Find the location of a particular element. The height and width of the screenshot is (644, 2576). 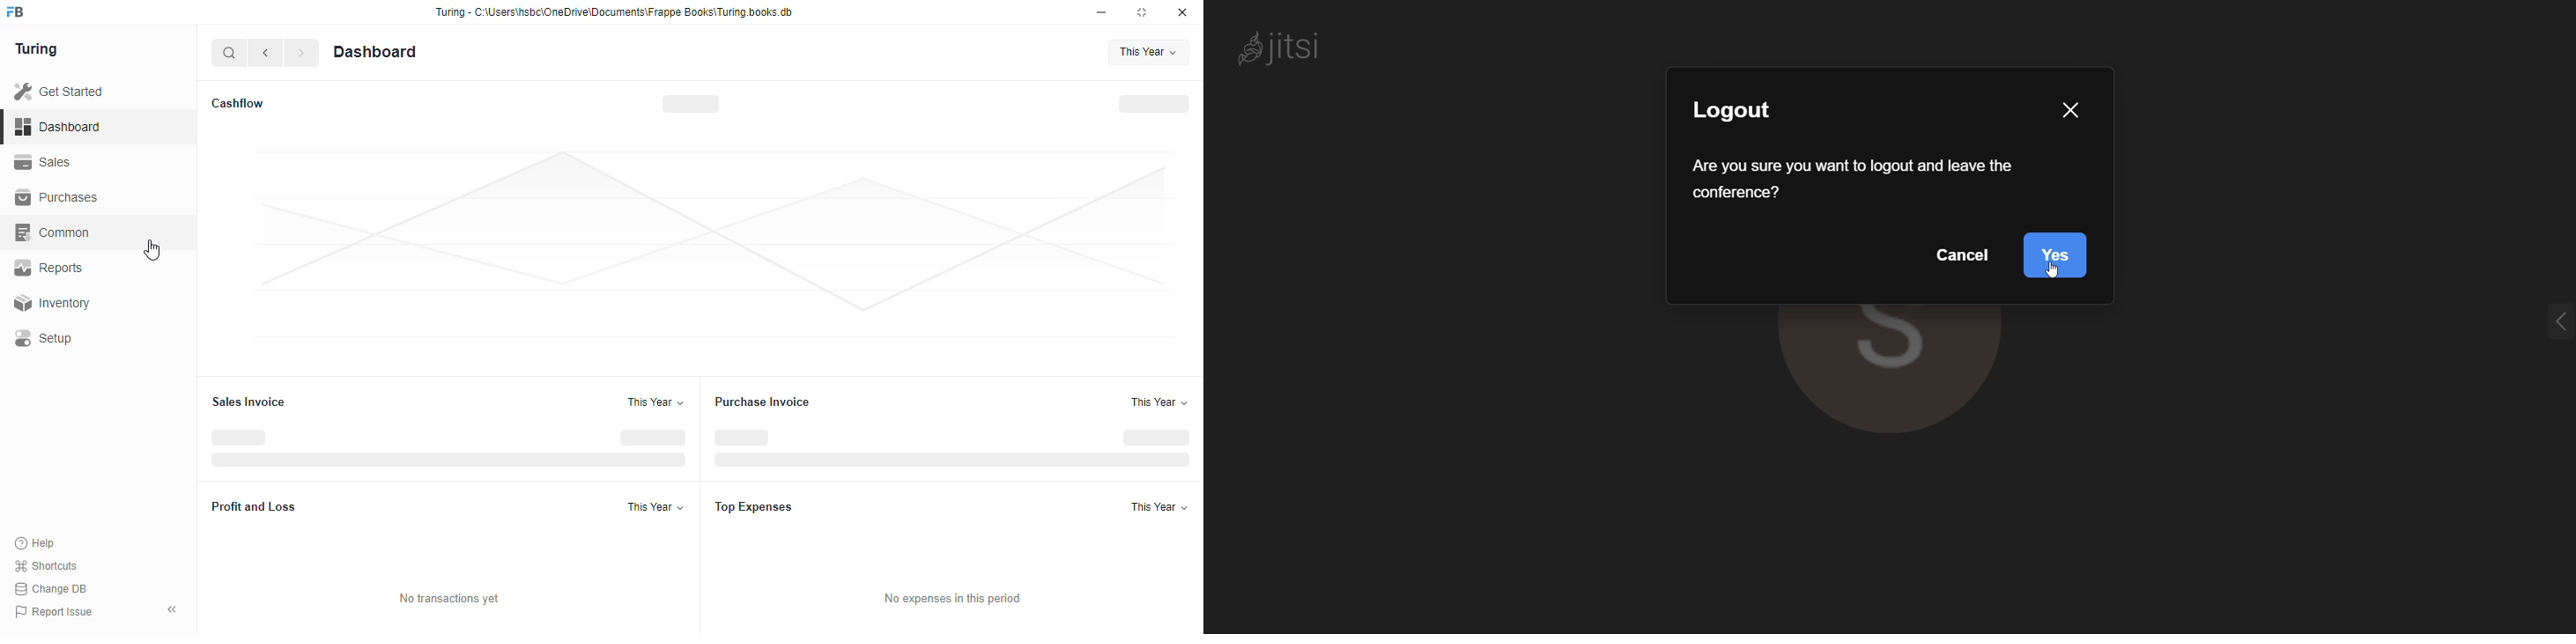

dashboard is located at coordinates (58, 126).